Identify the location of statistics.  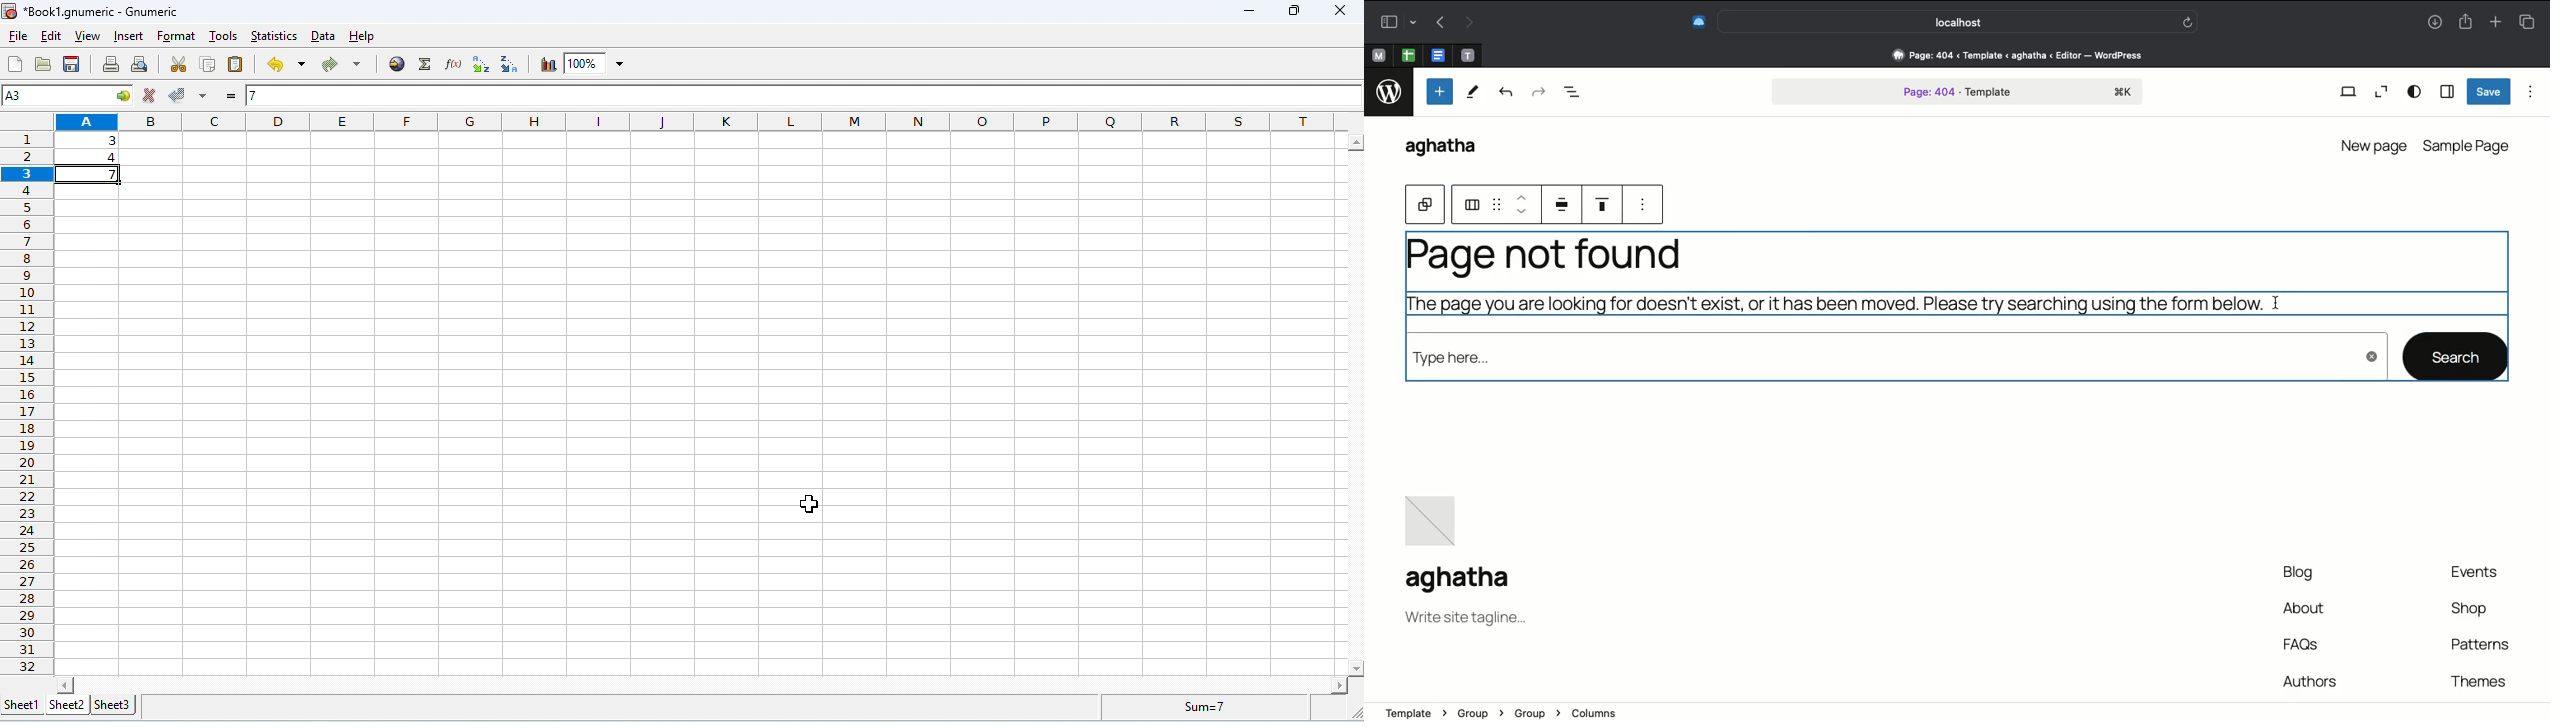
(275, 37).